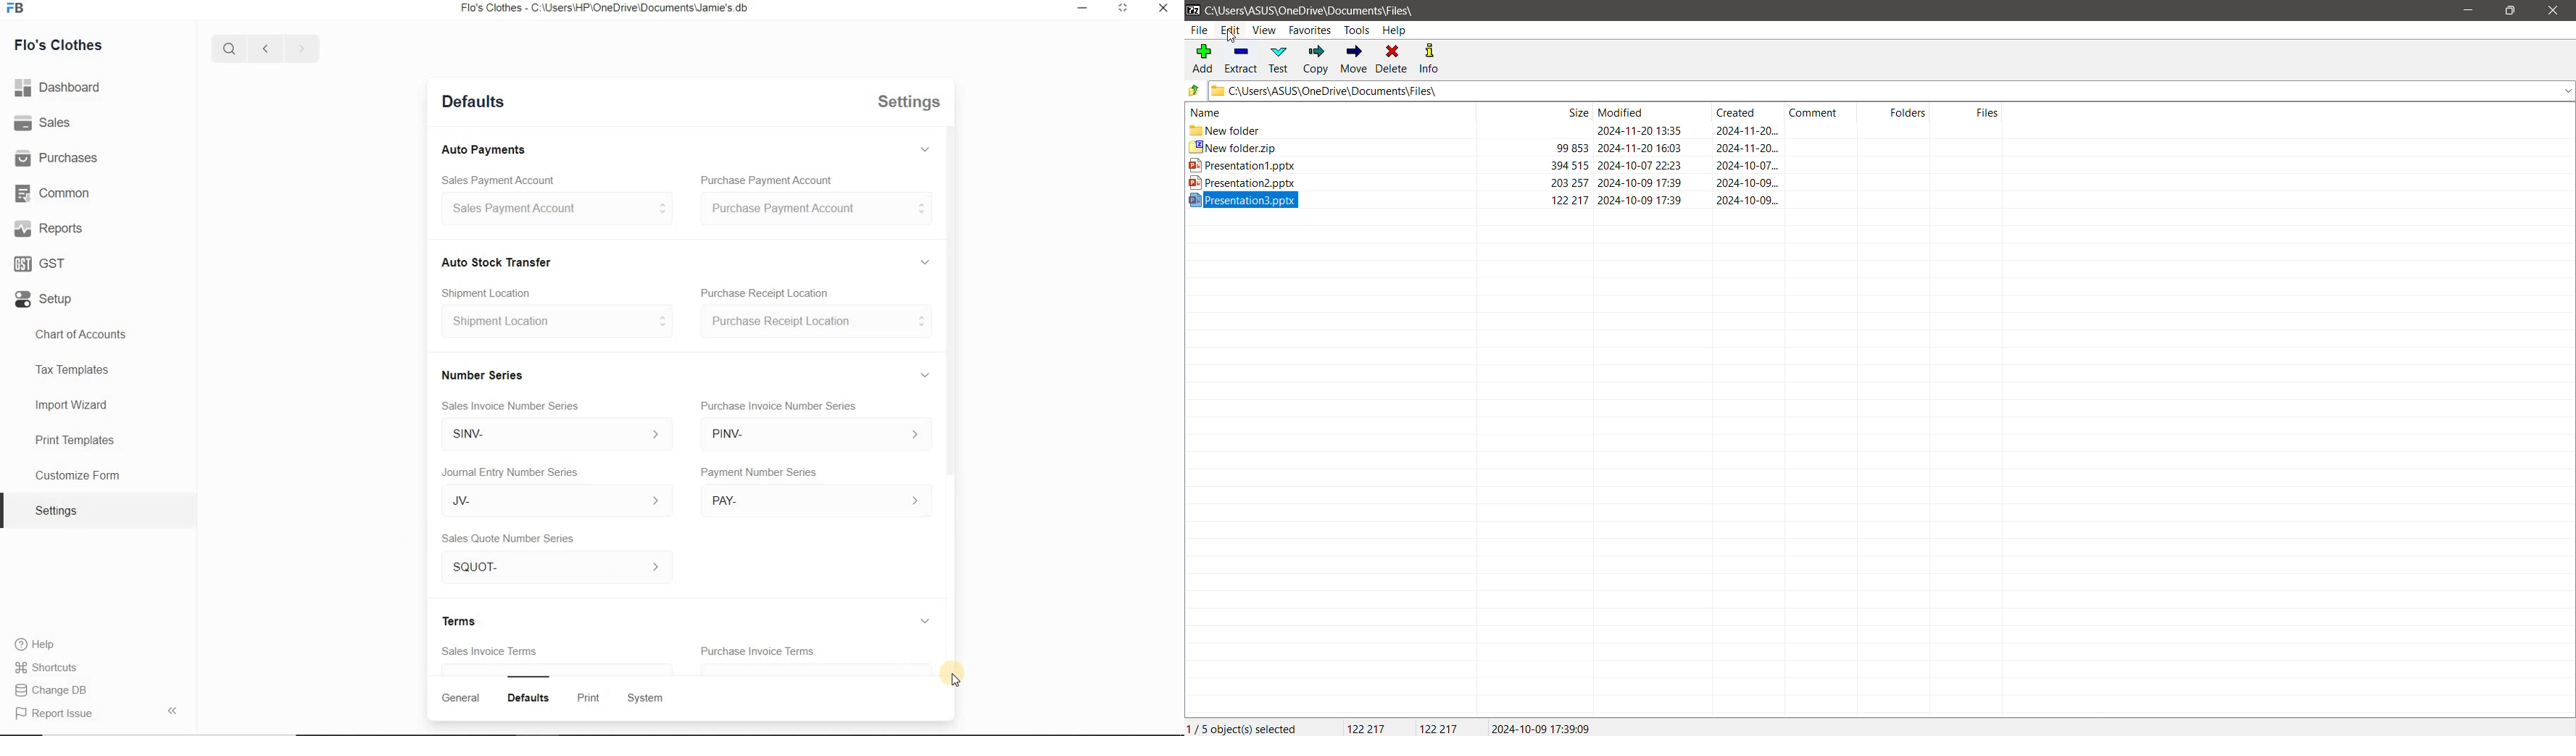 The height and width of the screenshot is (756, 2576). I want to click on Customize Form, so click(78, 476).